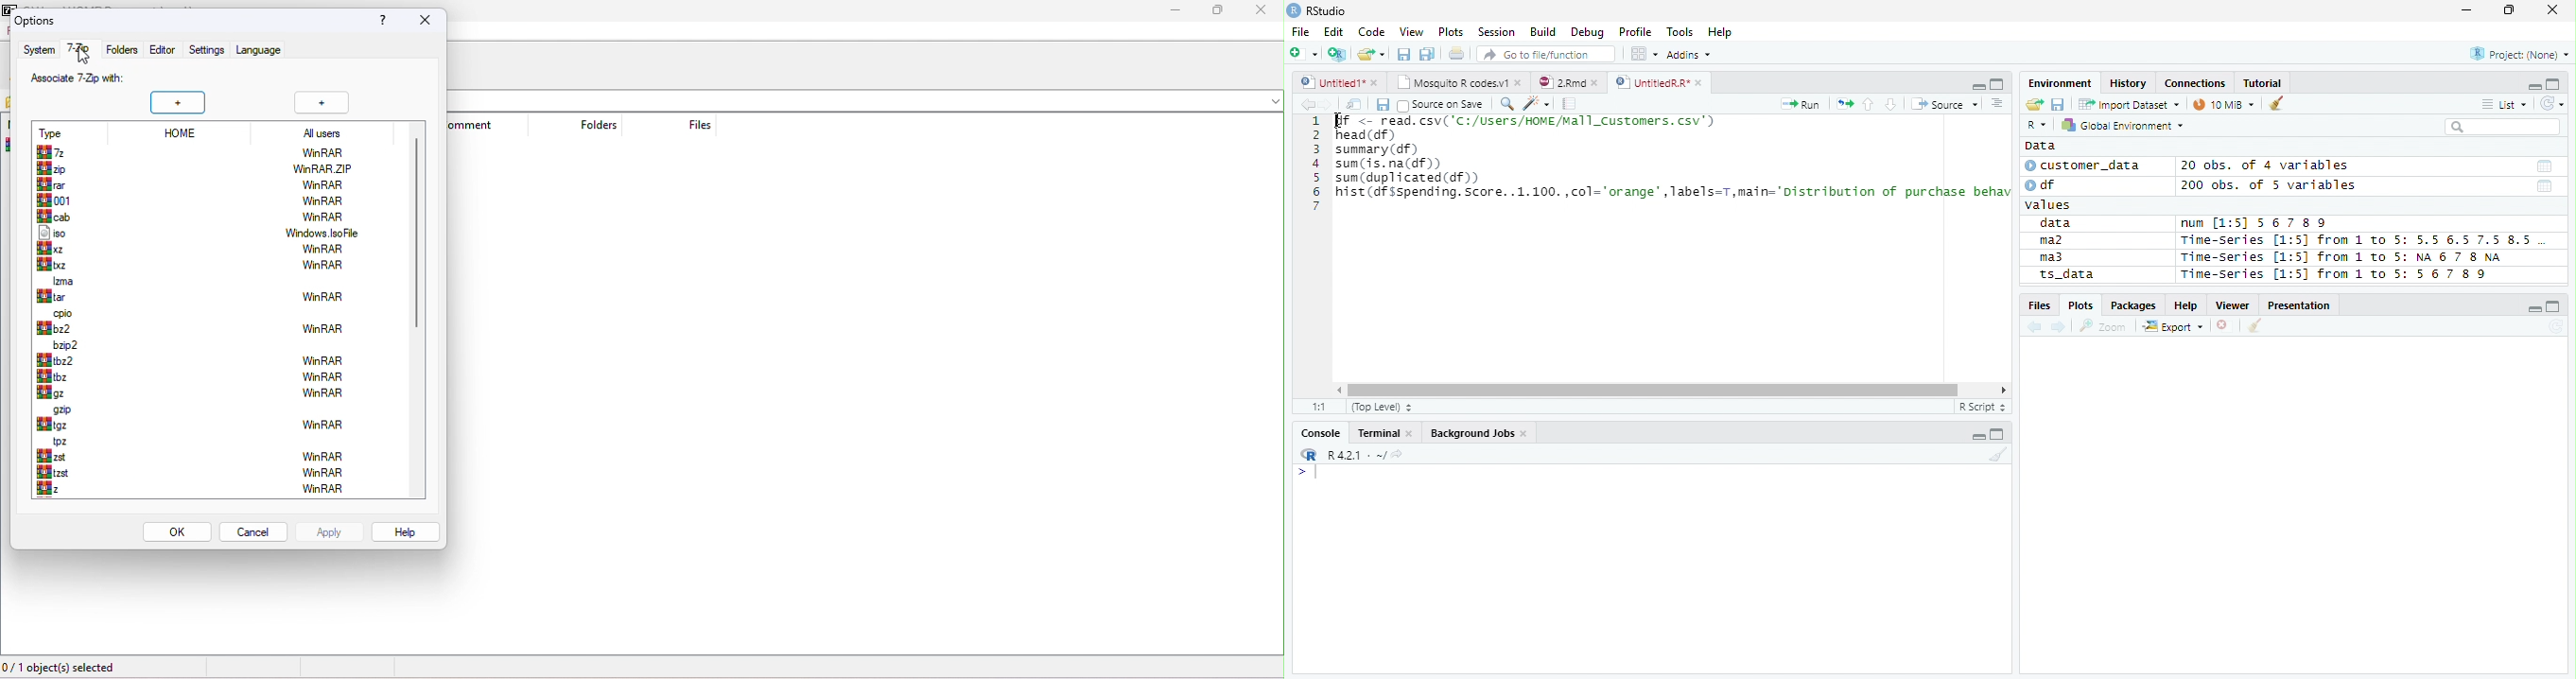 The image size is (2576, 700). What do you see at coordinates (1459, 83) in the screenshot?
I see `Mosquito T codes.v1` at bounding box center [1459, 83].